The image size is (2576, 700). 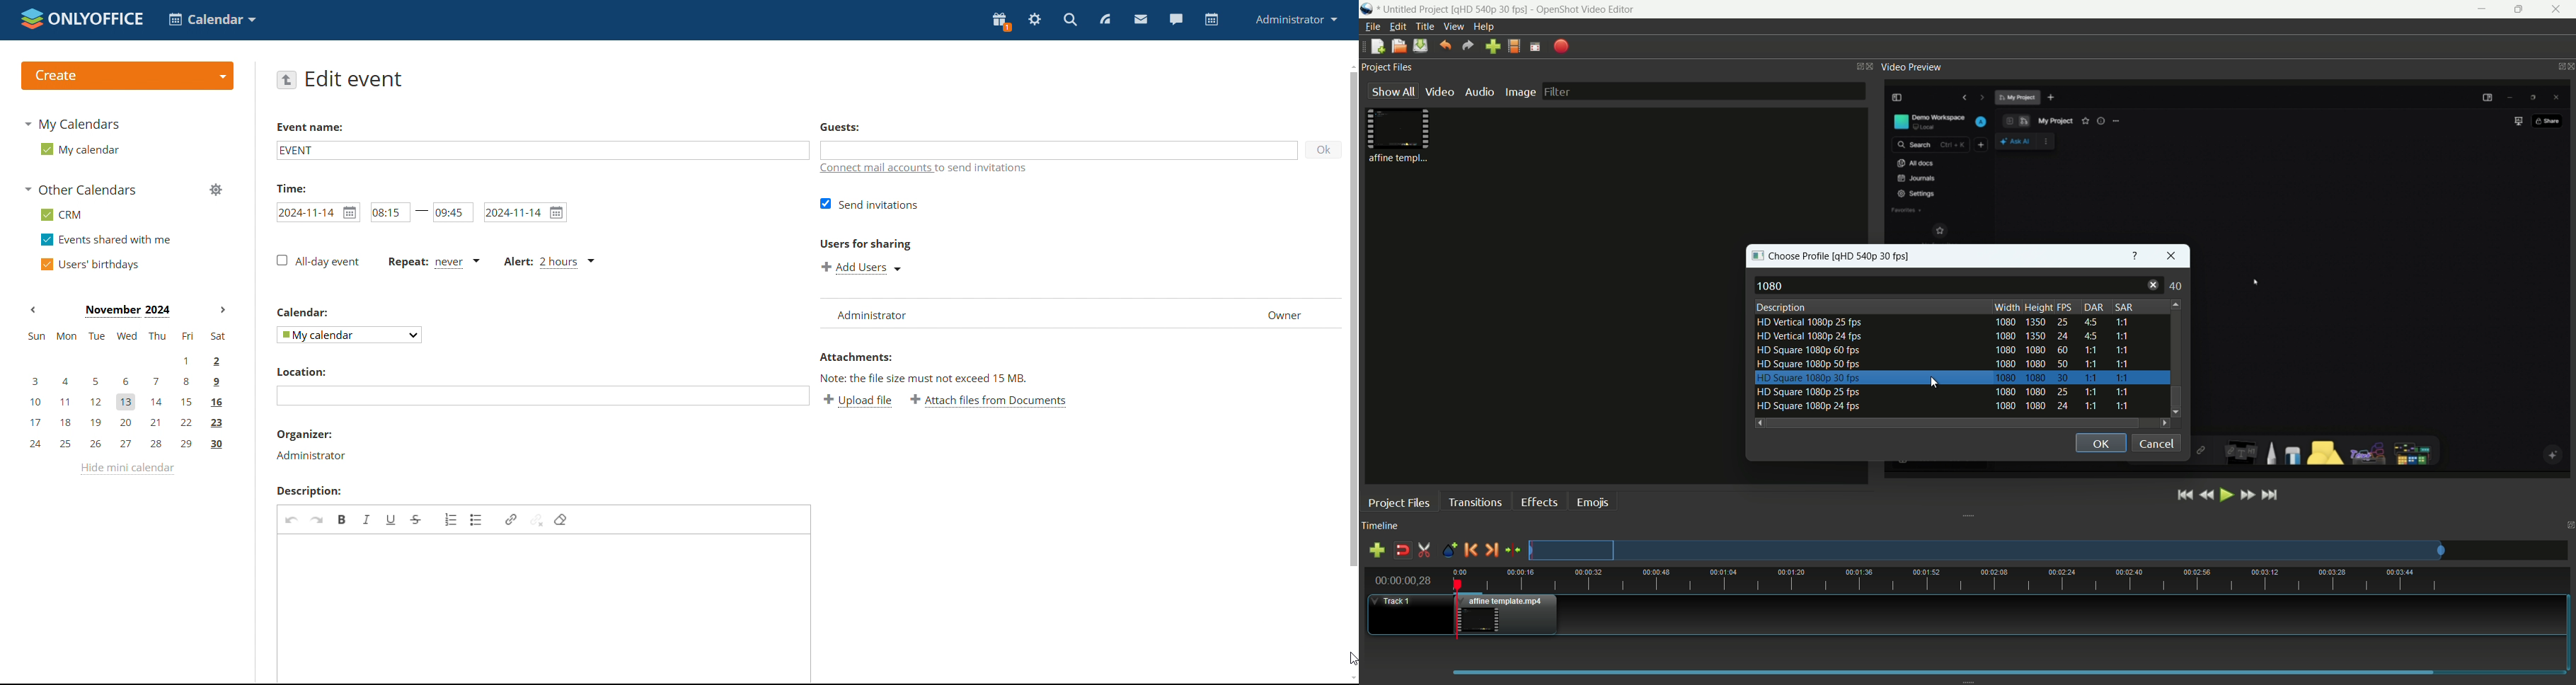 What do you see at coordinates (2123, 307) in the screenshot?
I see `sar` at bounding box center [2123, 307].